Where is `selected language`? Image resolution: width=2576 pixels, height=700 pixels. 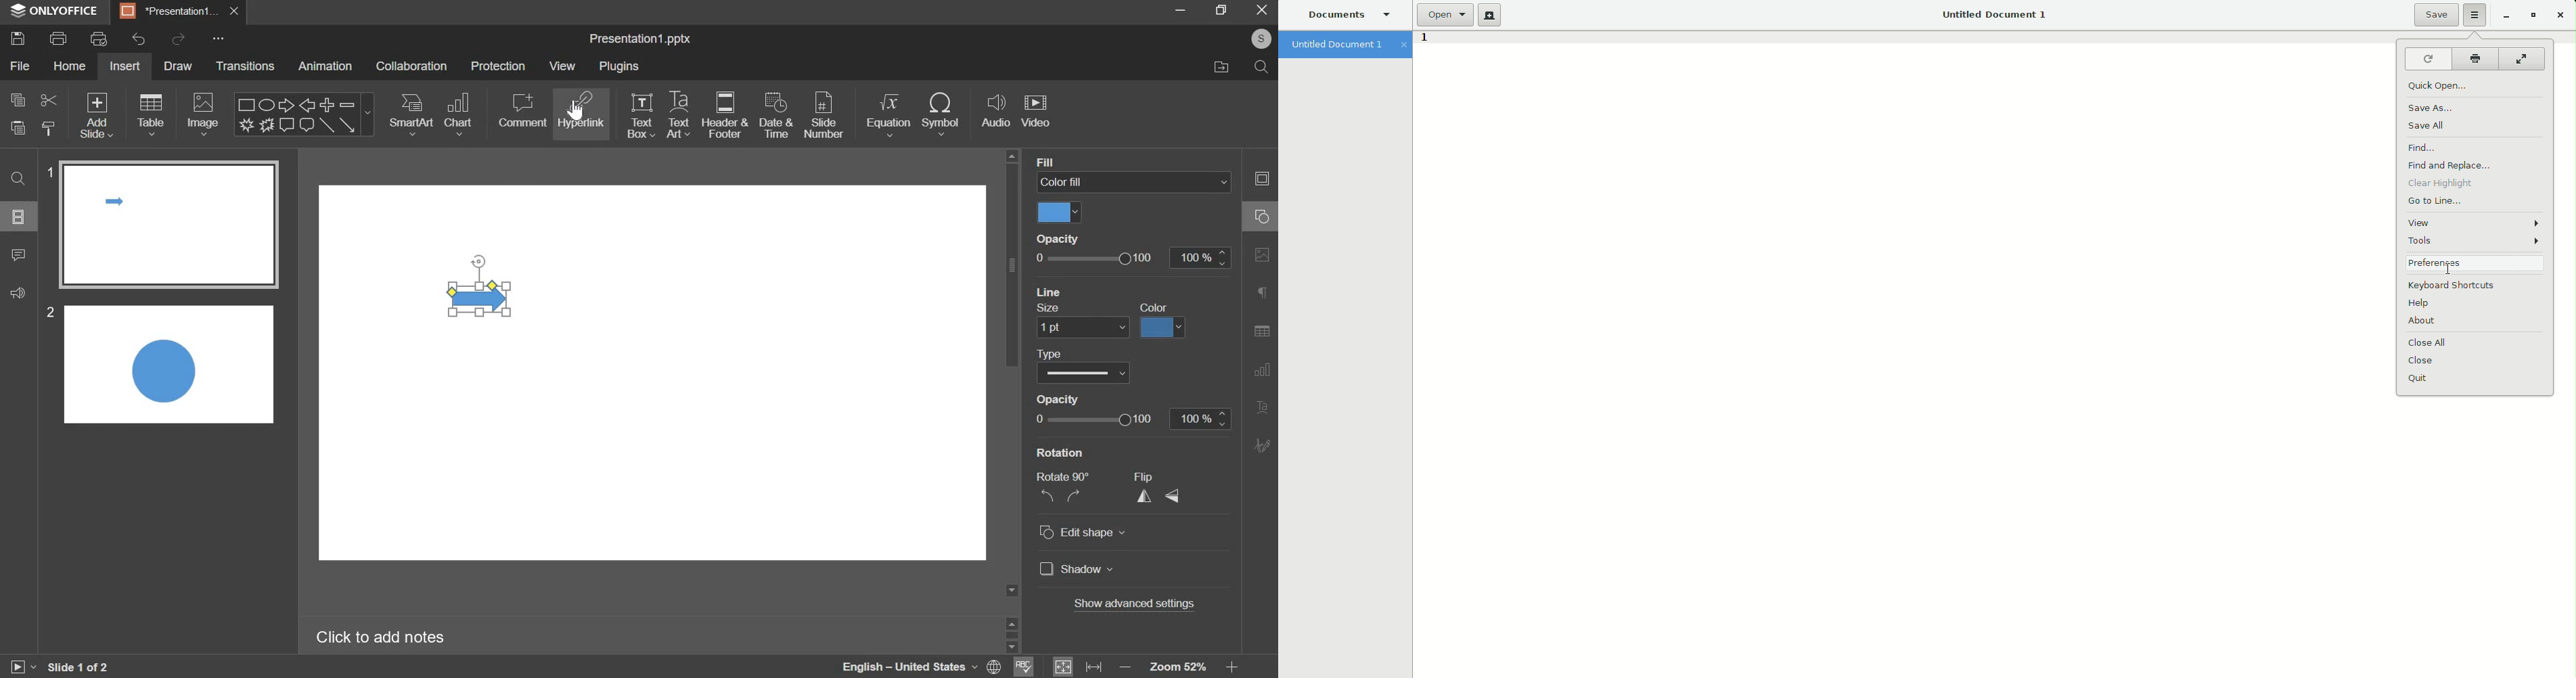
selected language is located at coordinates (921, 667).